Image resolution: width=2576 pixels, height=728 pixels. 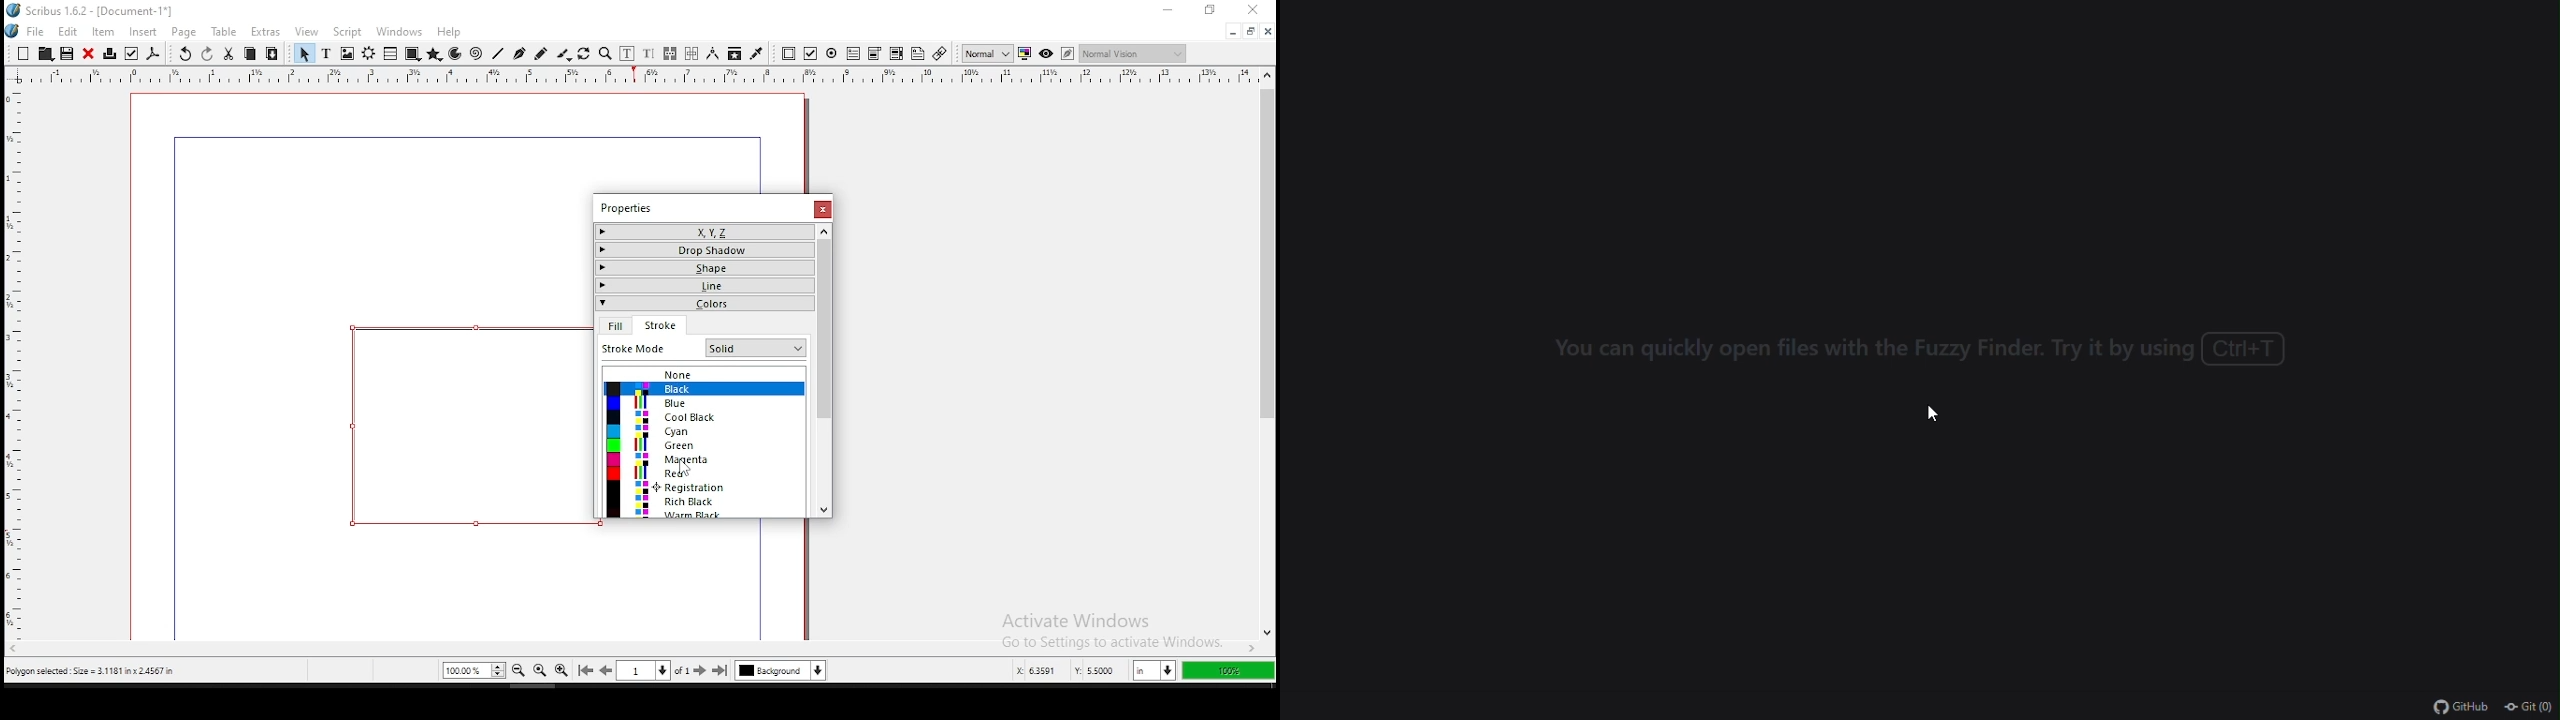 I want to click on pdf radio button, so click(x=832, y=53).